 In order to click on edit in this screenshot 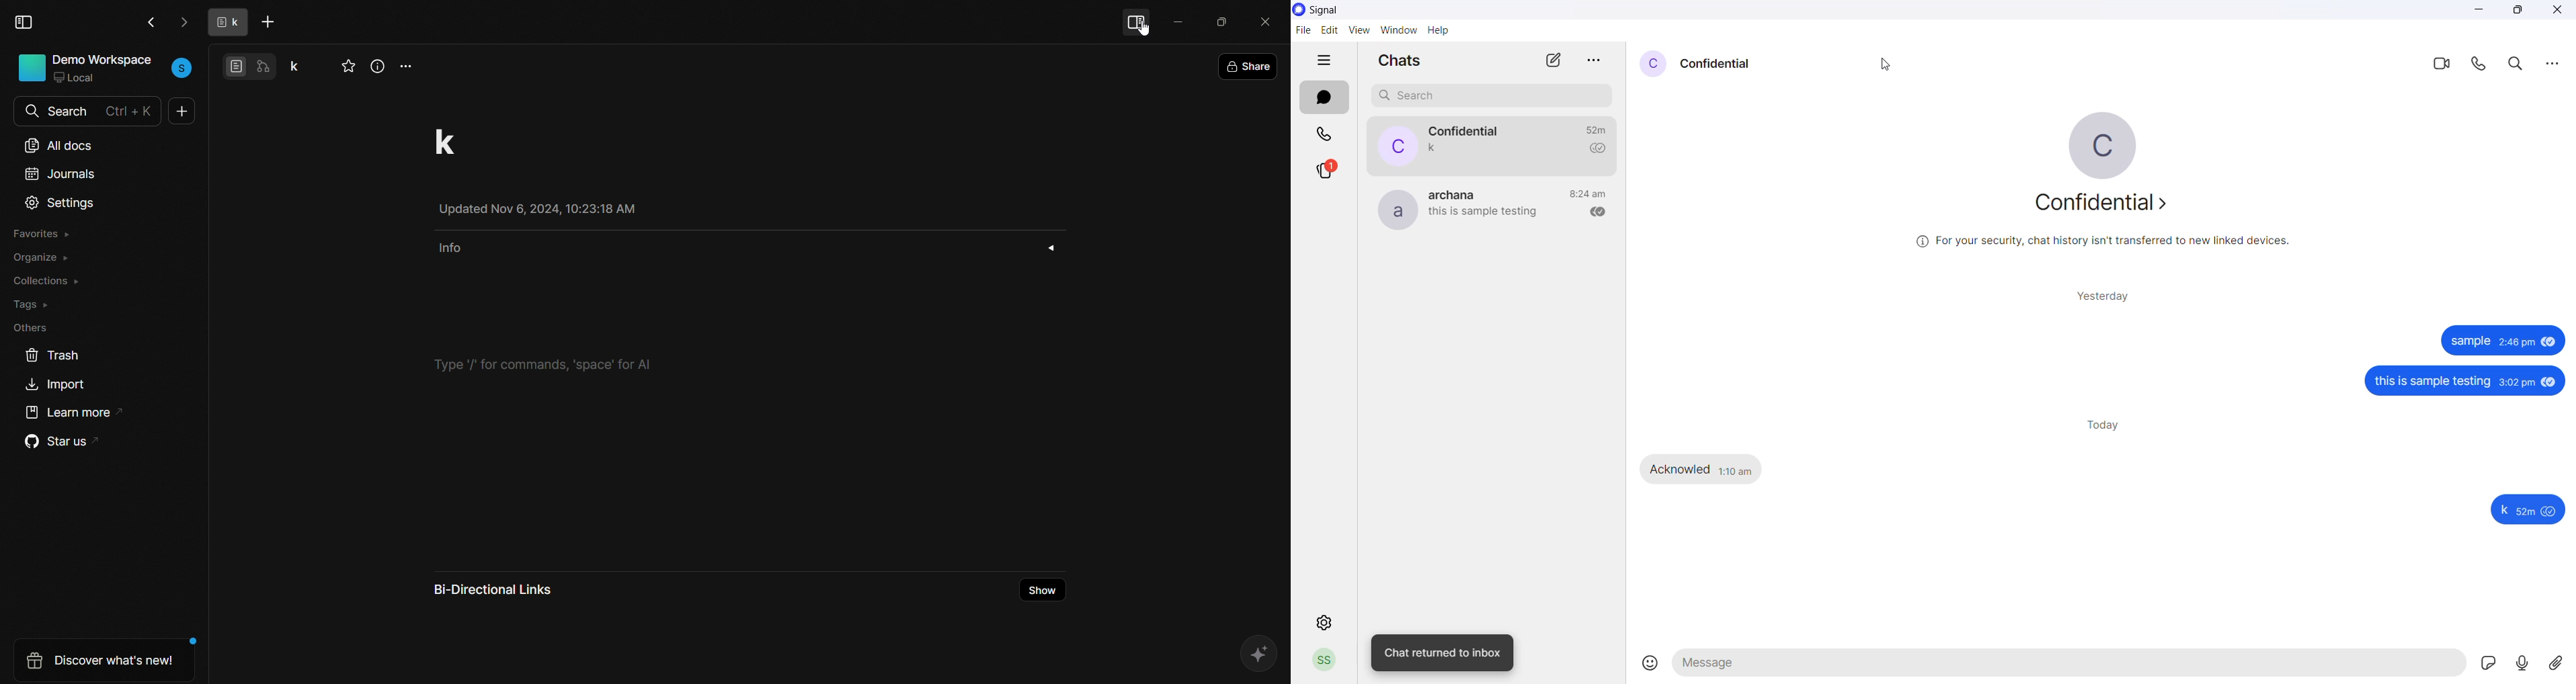, I will do `click(1327, 30)`.